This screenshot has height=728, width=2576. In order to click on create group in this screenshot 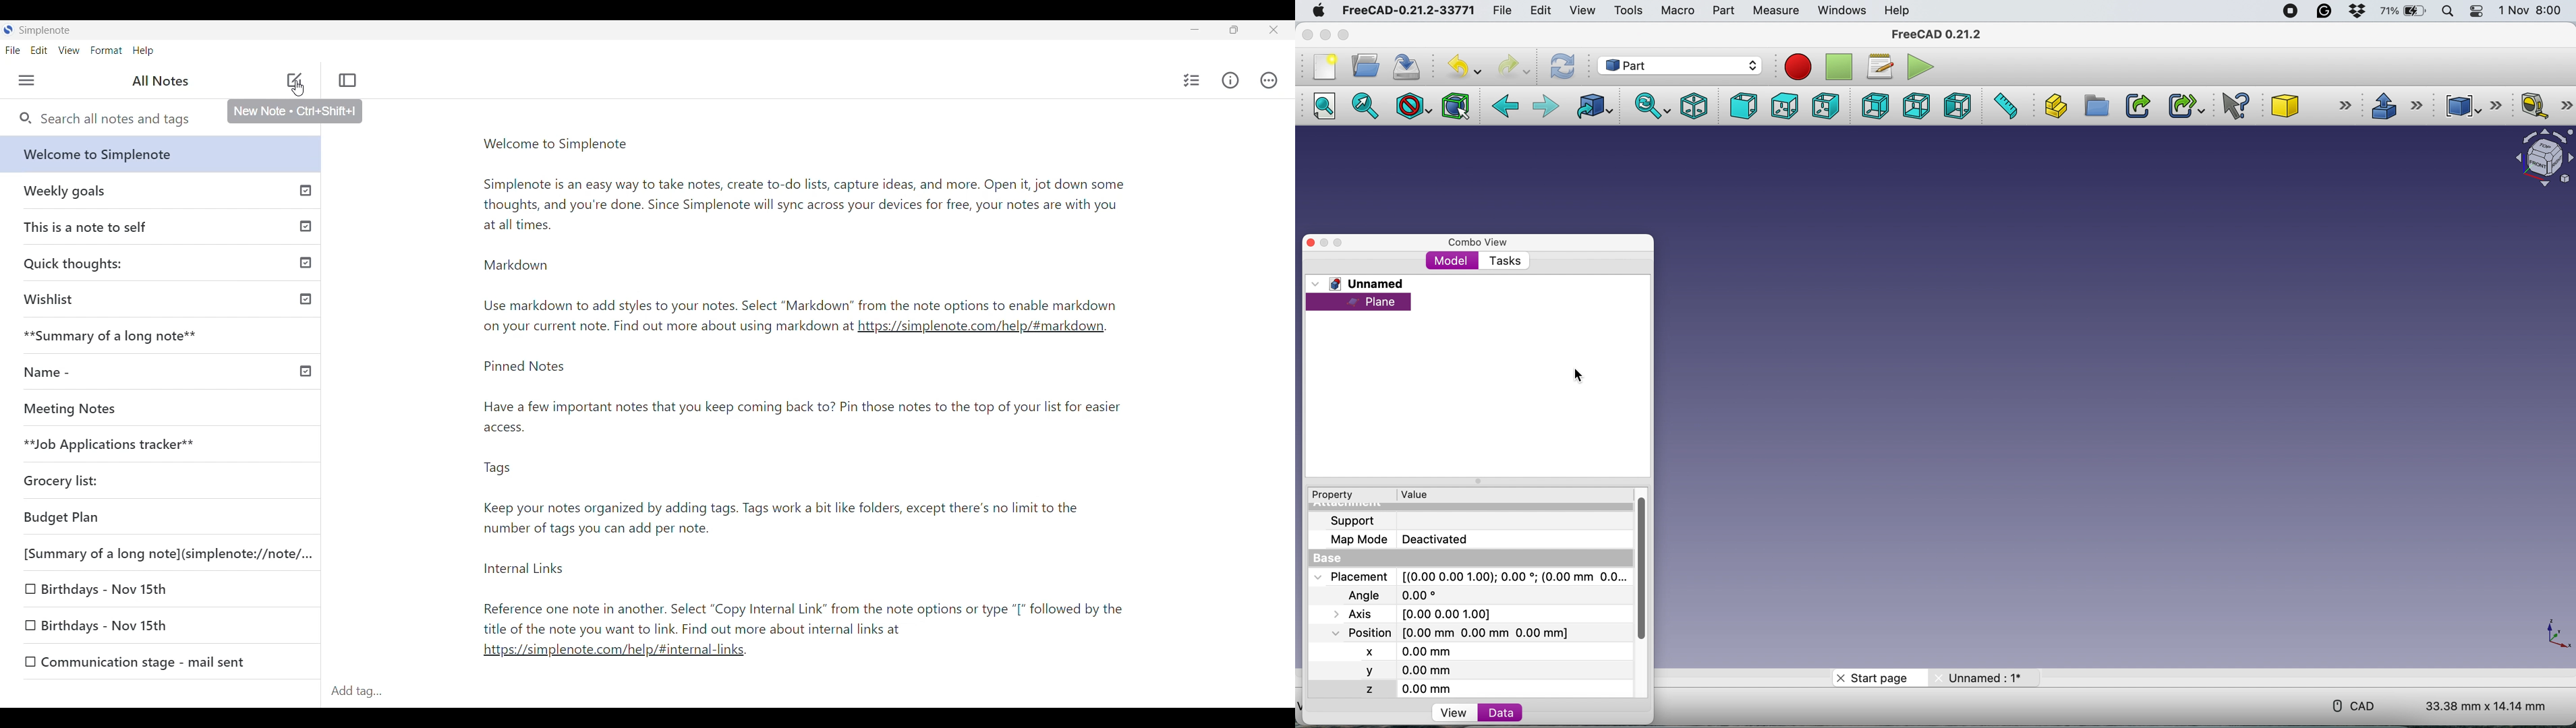, I will do `click(2104, 105)`.